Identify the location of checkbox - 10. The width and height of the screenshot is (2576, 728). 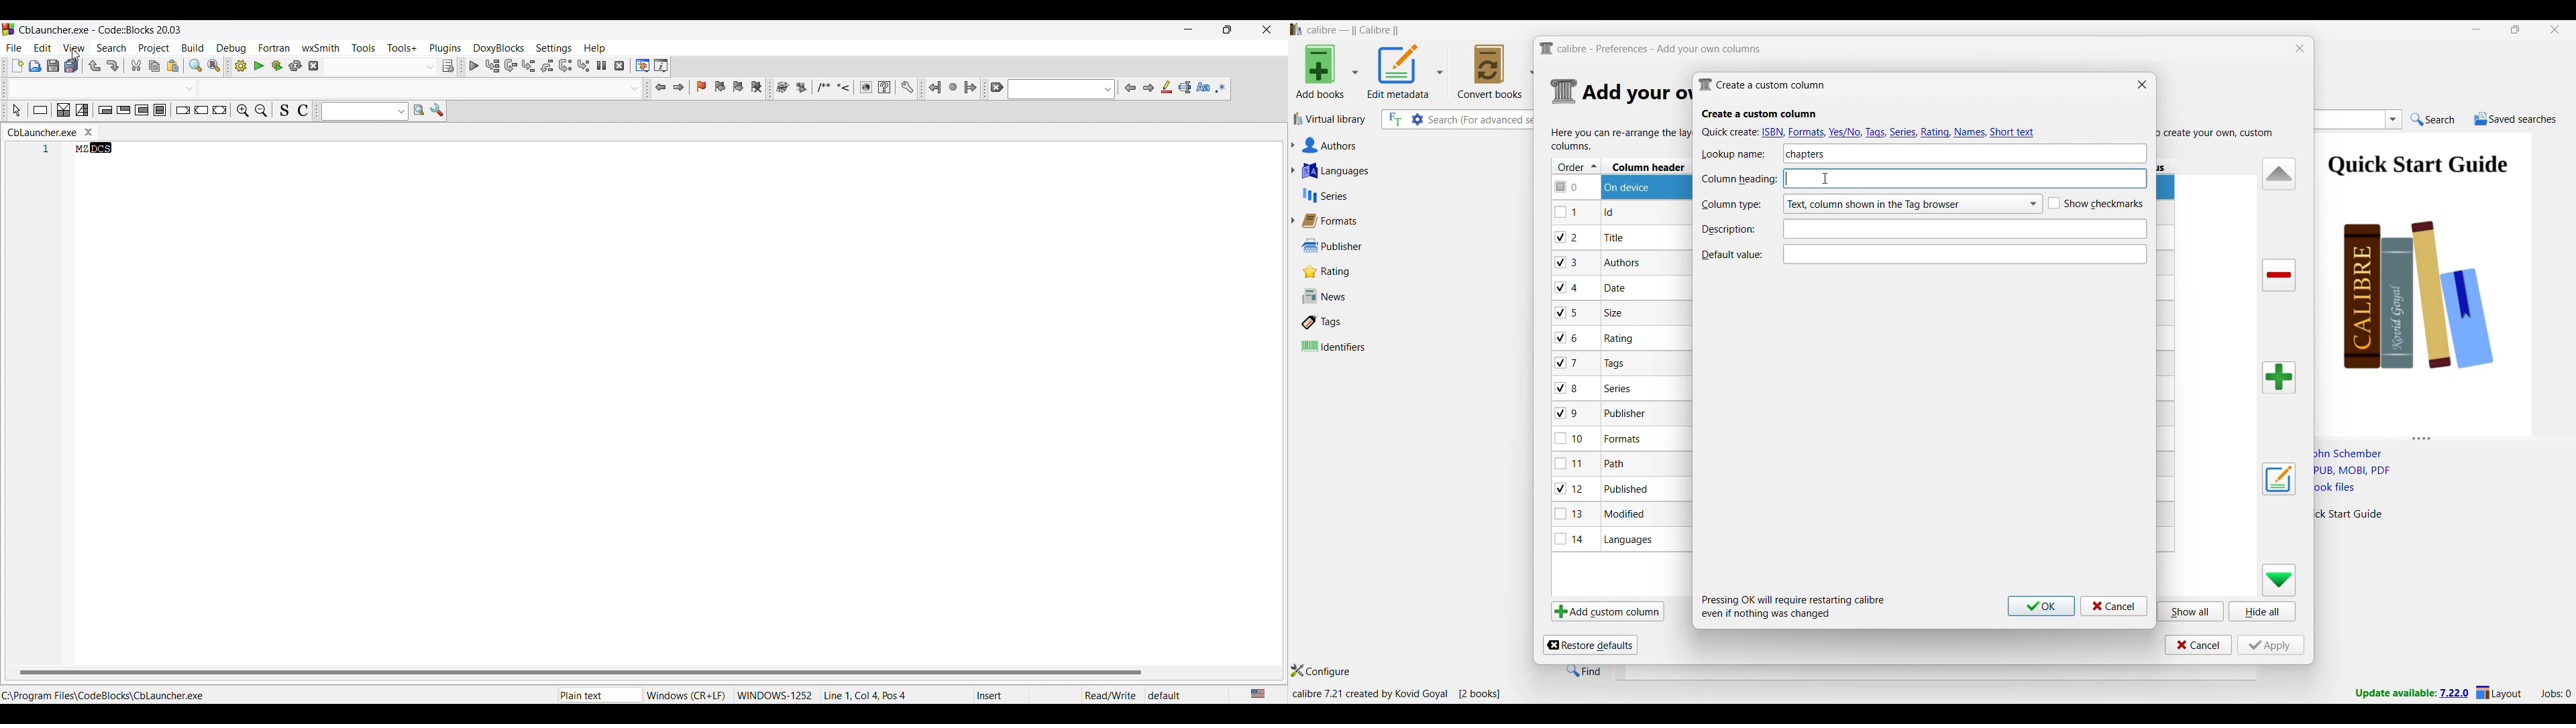
(1572, 440).